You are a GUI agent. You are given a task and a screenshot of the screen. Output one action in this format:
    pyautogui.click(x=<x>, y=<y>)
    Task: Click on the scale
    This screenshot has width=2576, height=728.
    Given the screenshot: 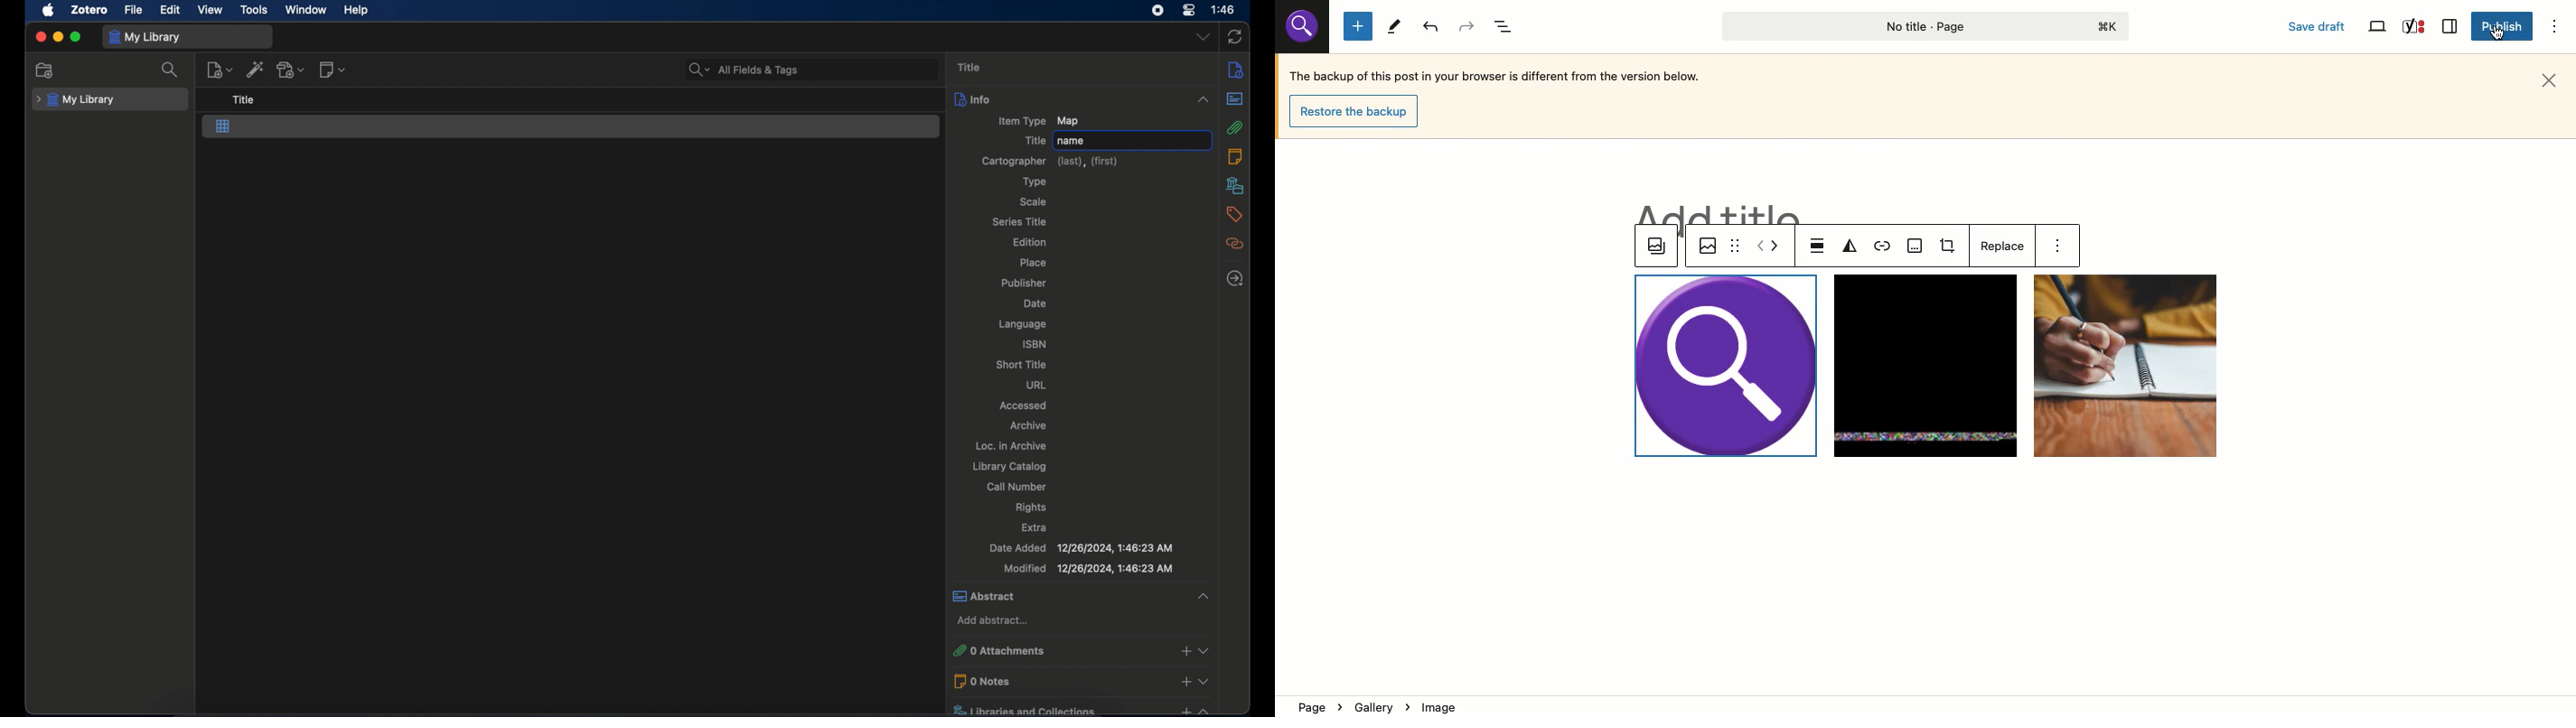 What is the action you would take?
    pyautogui.click(x=1033, y=202)
    